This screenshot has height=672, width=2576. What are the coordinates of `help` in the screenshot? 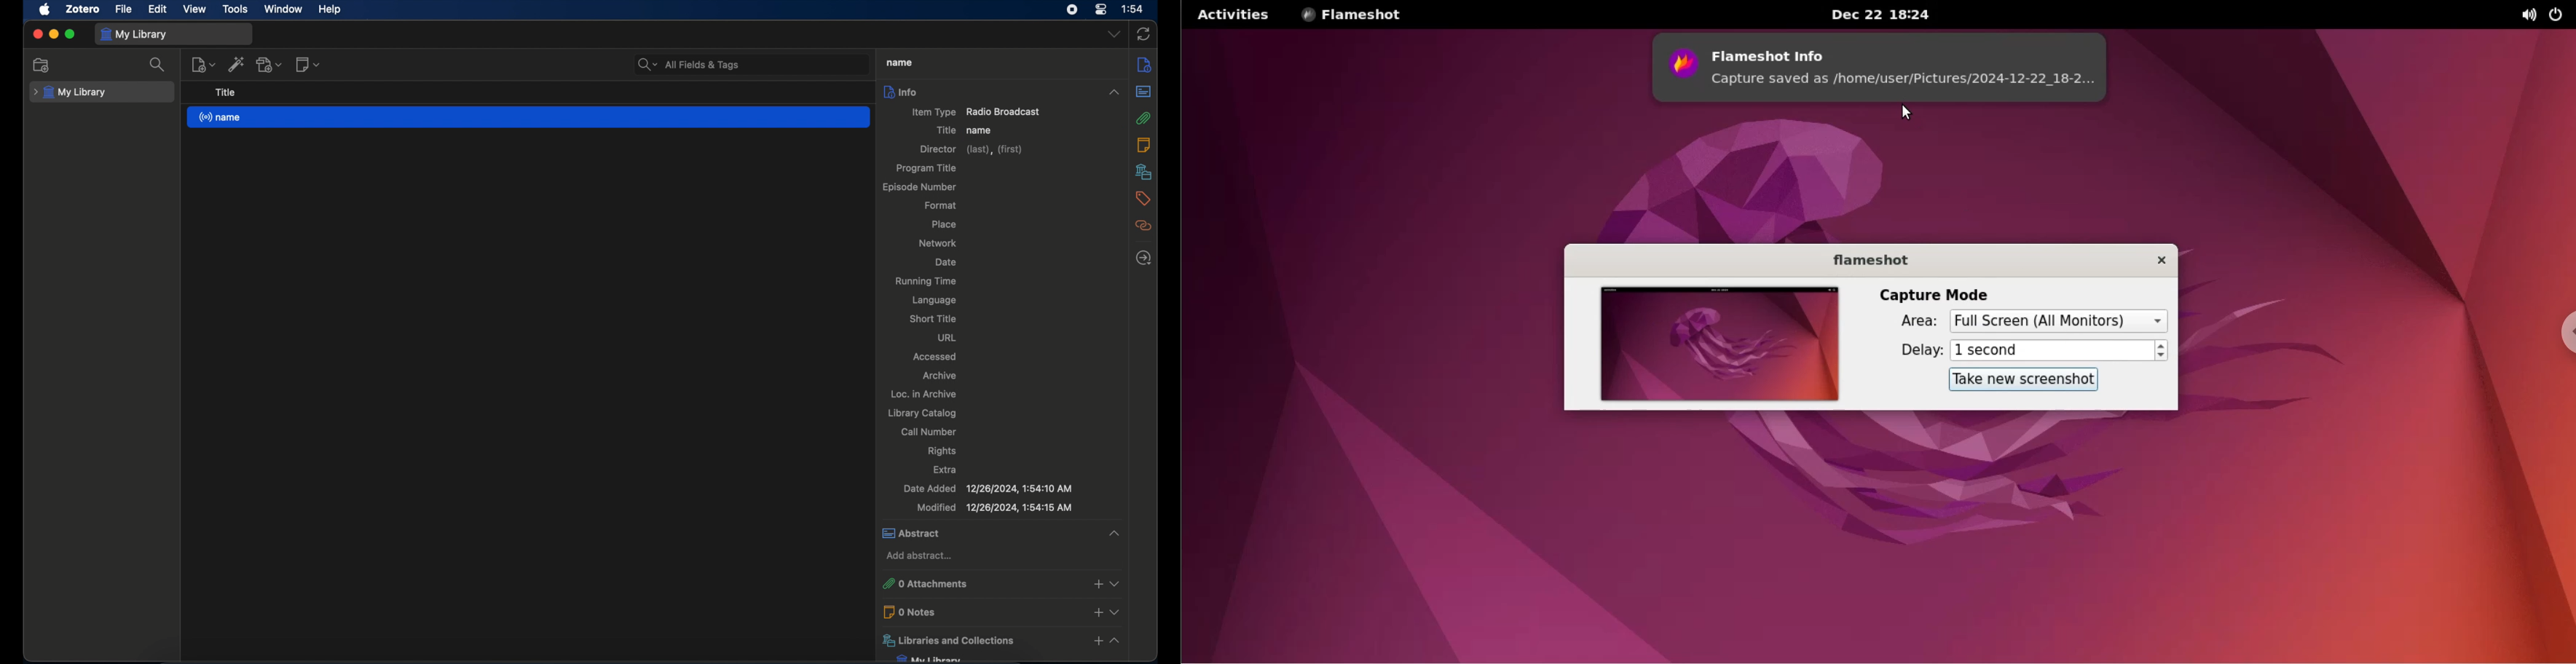 It's located at (331, 10).